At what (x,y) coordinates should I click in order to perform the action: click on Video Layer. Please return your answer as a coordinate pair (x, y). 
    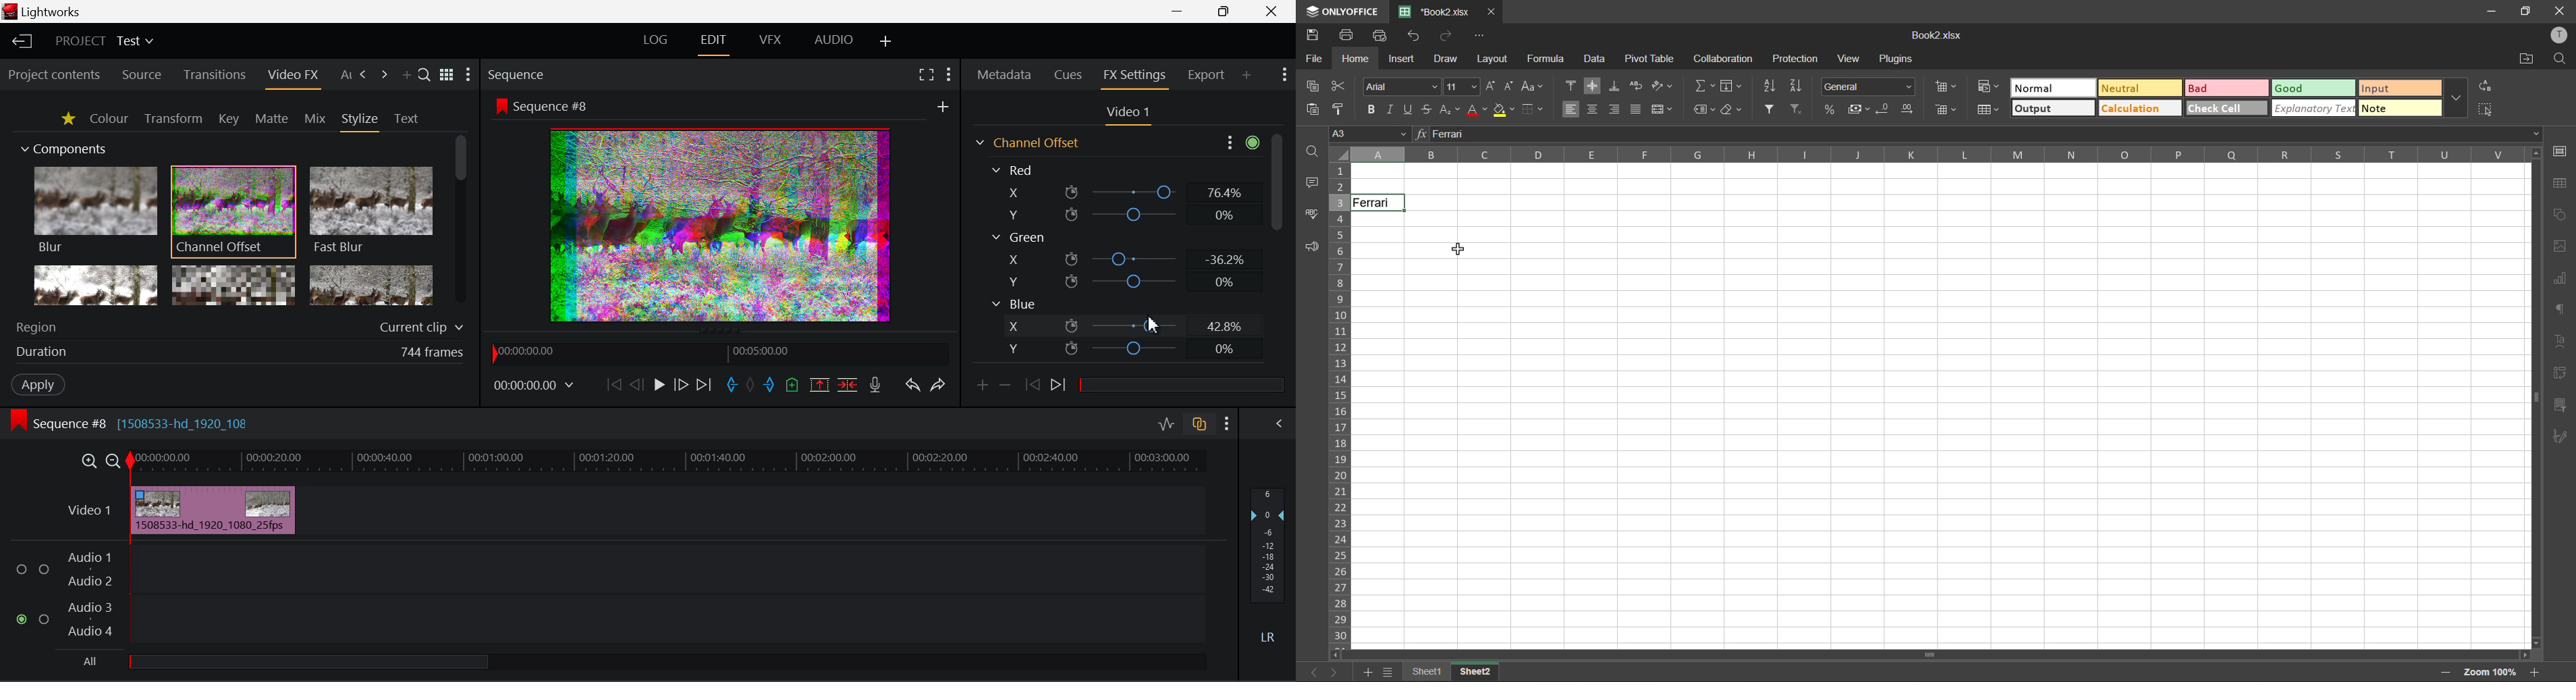
    Looking at the image, I should click on (90, 513).